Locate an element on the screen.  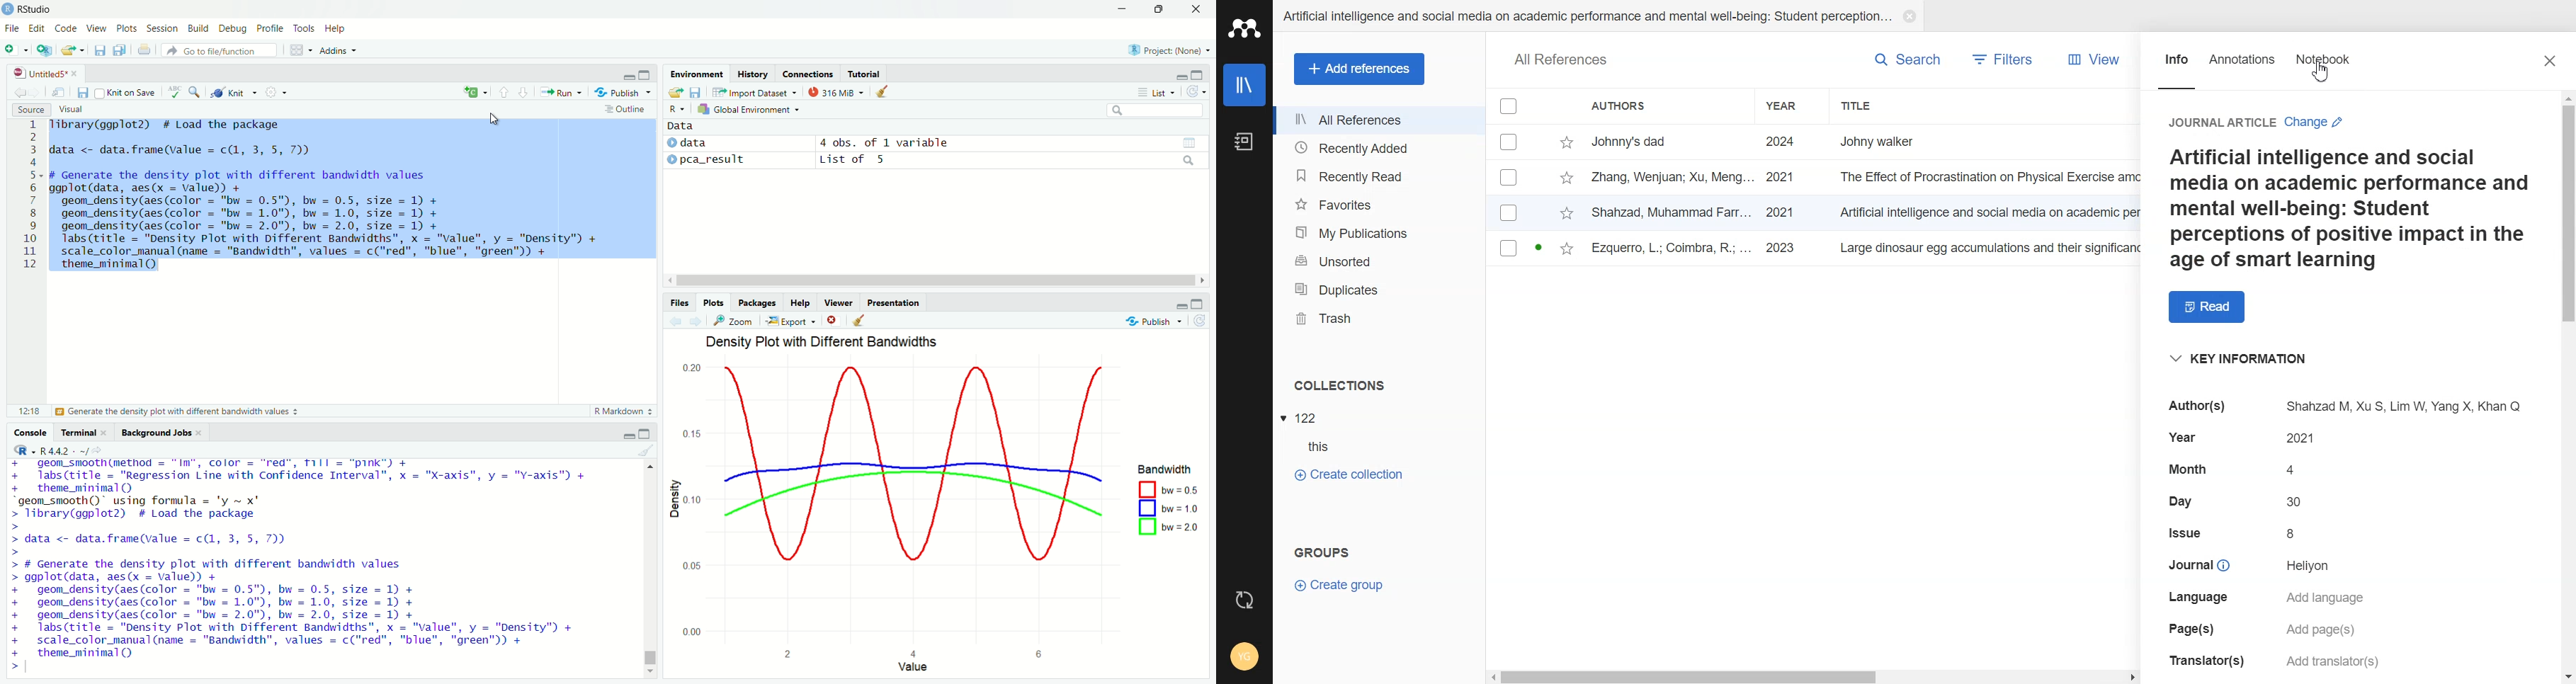
Go to file/function is located at coordinates (219, 51).